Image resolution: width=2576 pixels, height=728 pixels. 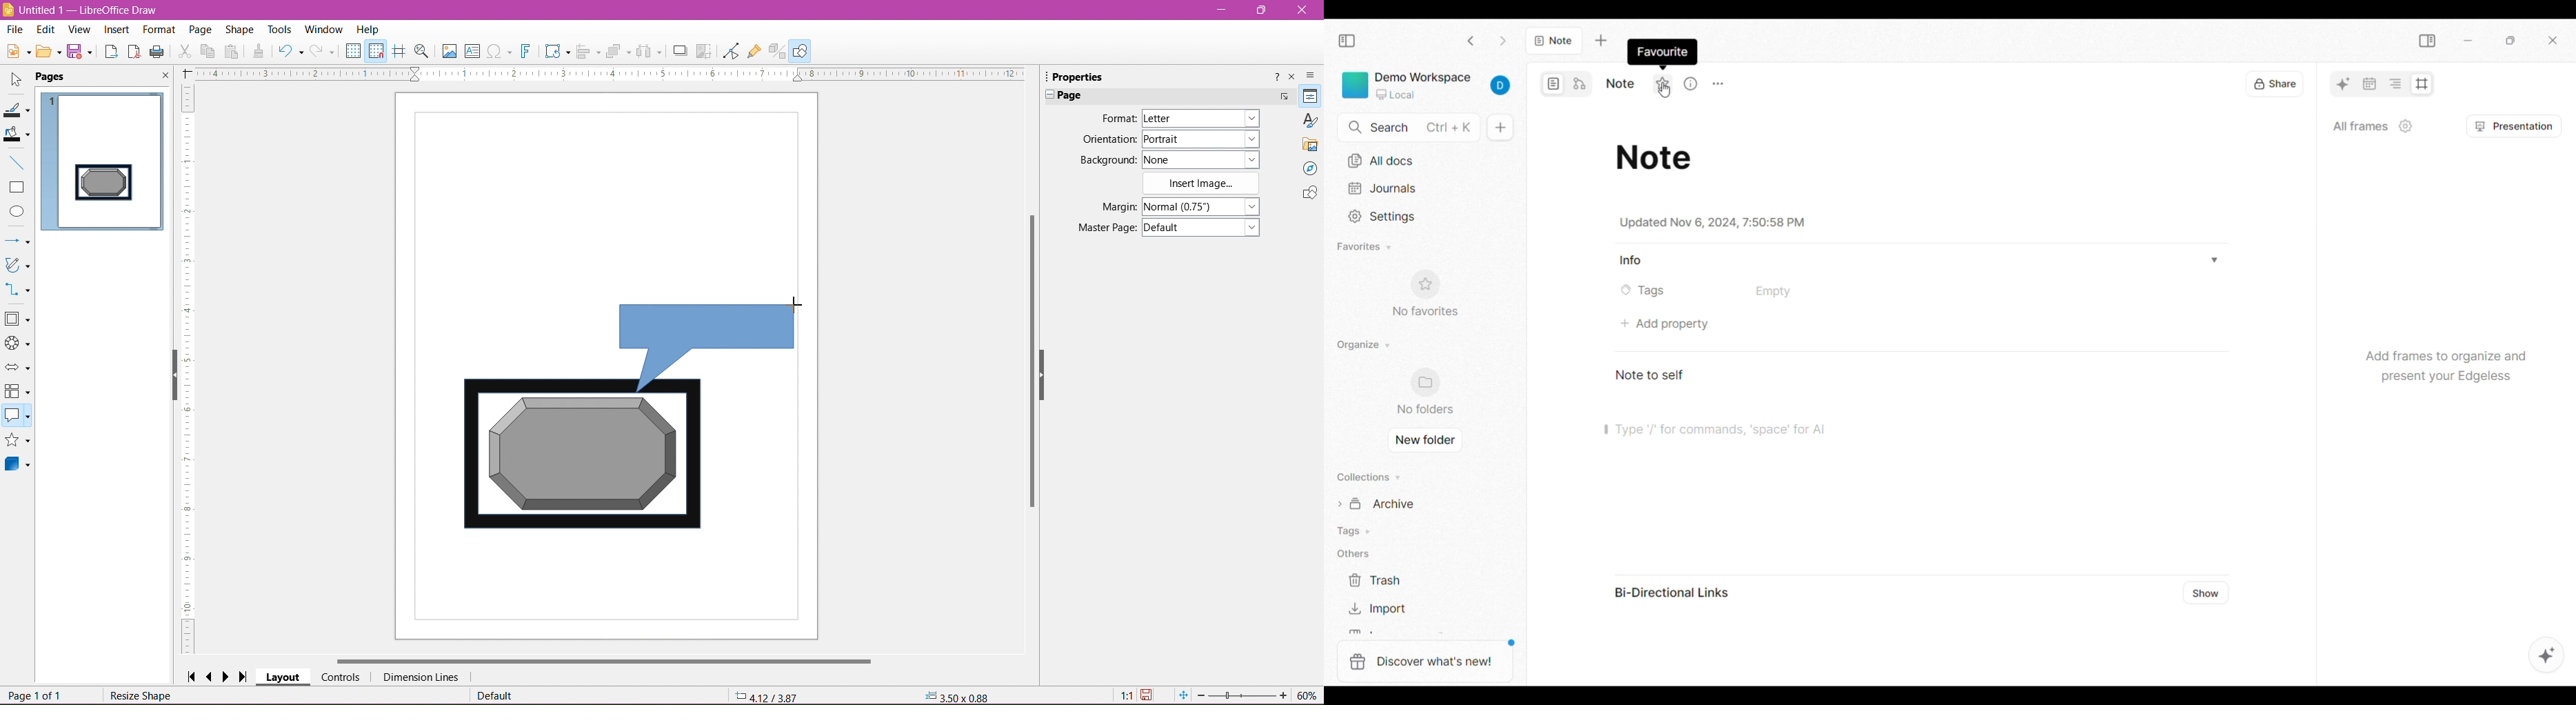 I want to click on More setting options for current tab, so click(x=1718, y=84).